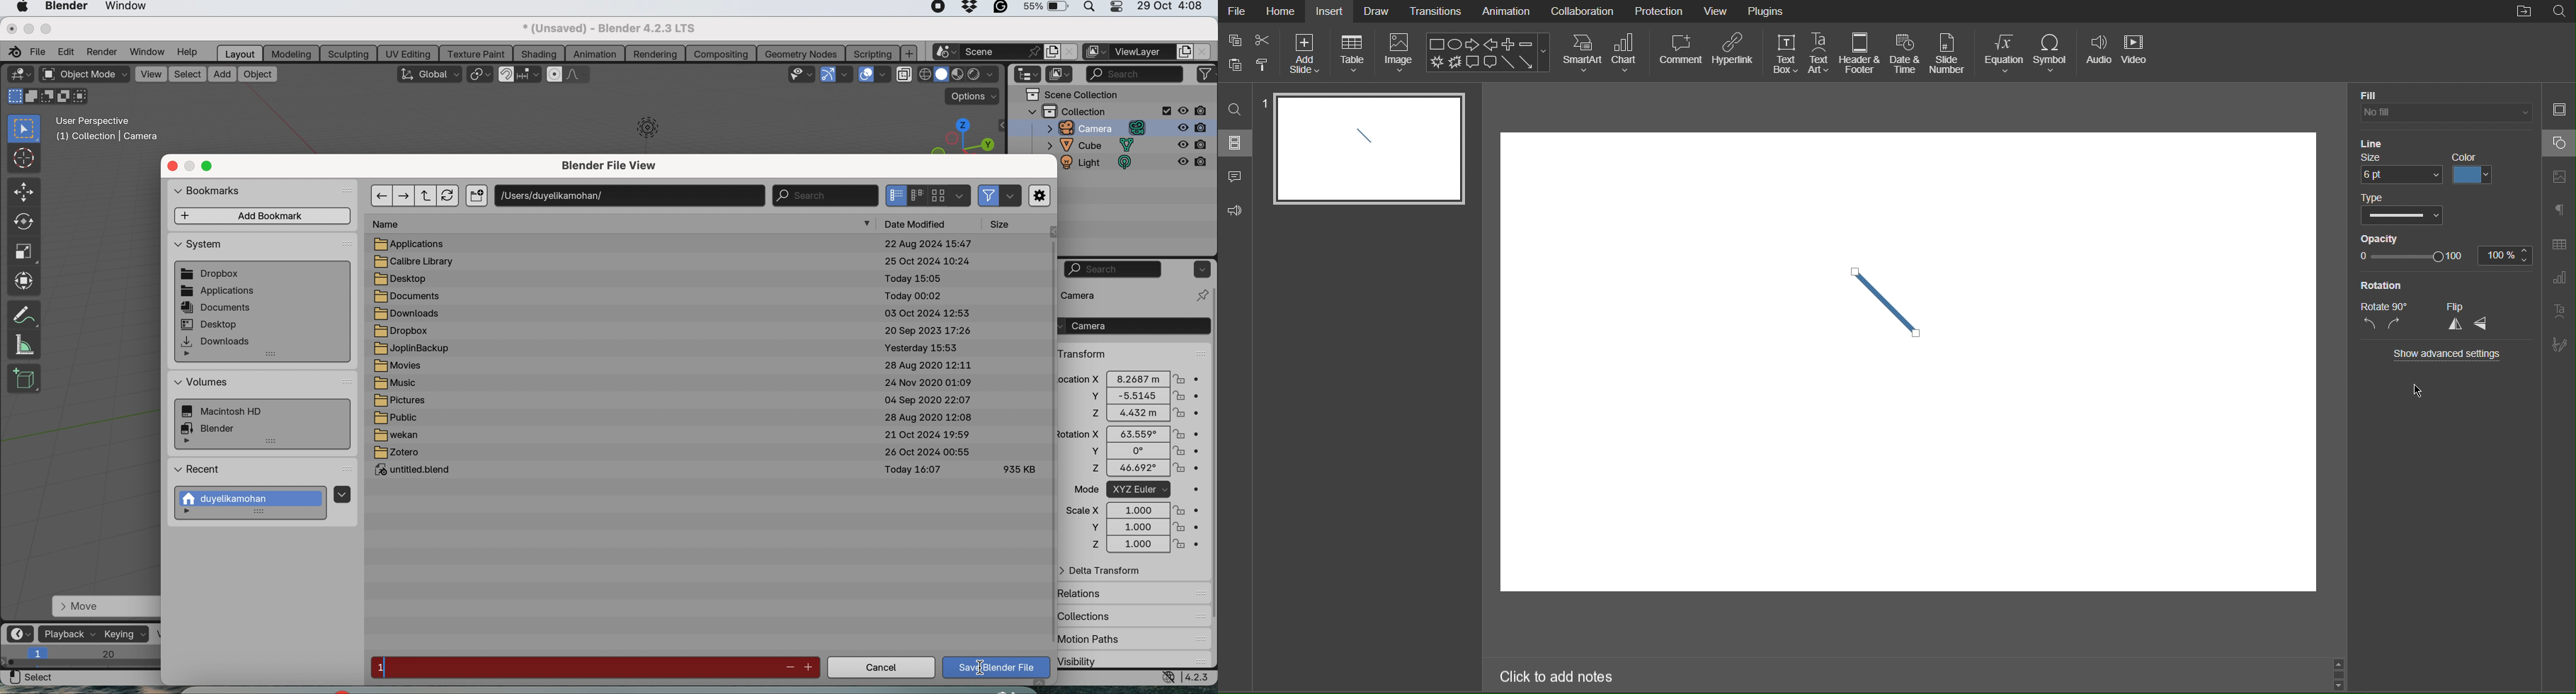 The image size is (2576, 700). I want to click on Rotation, so click(2386, 285).